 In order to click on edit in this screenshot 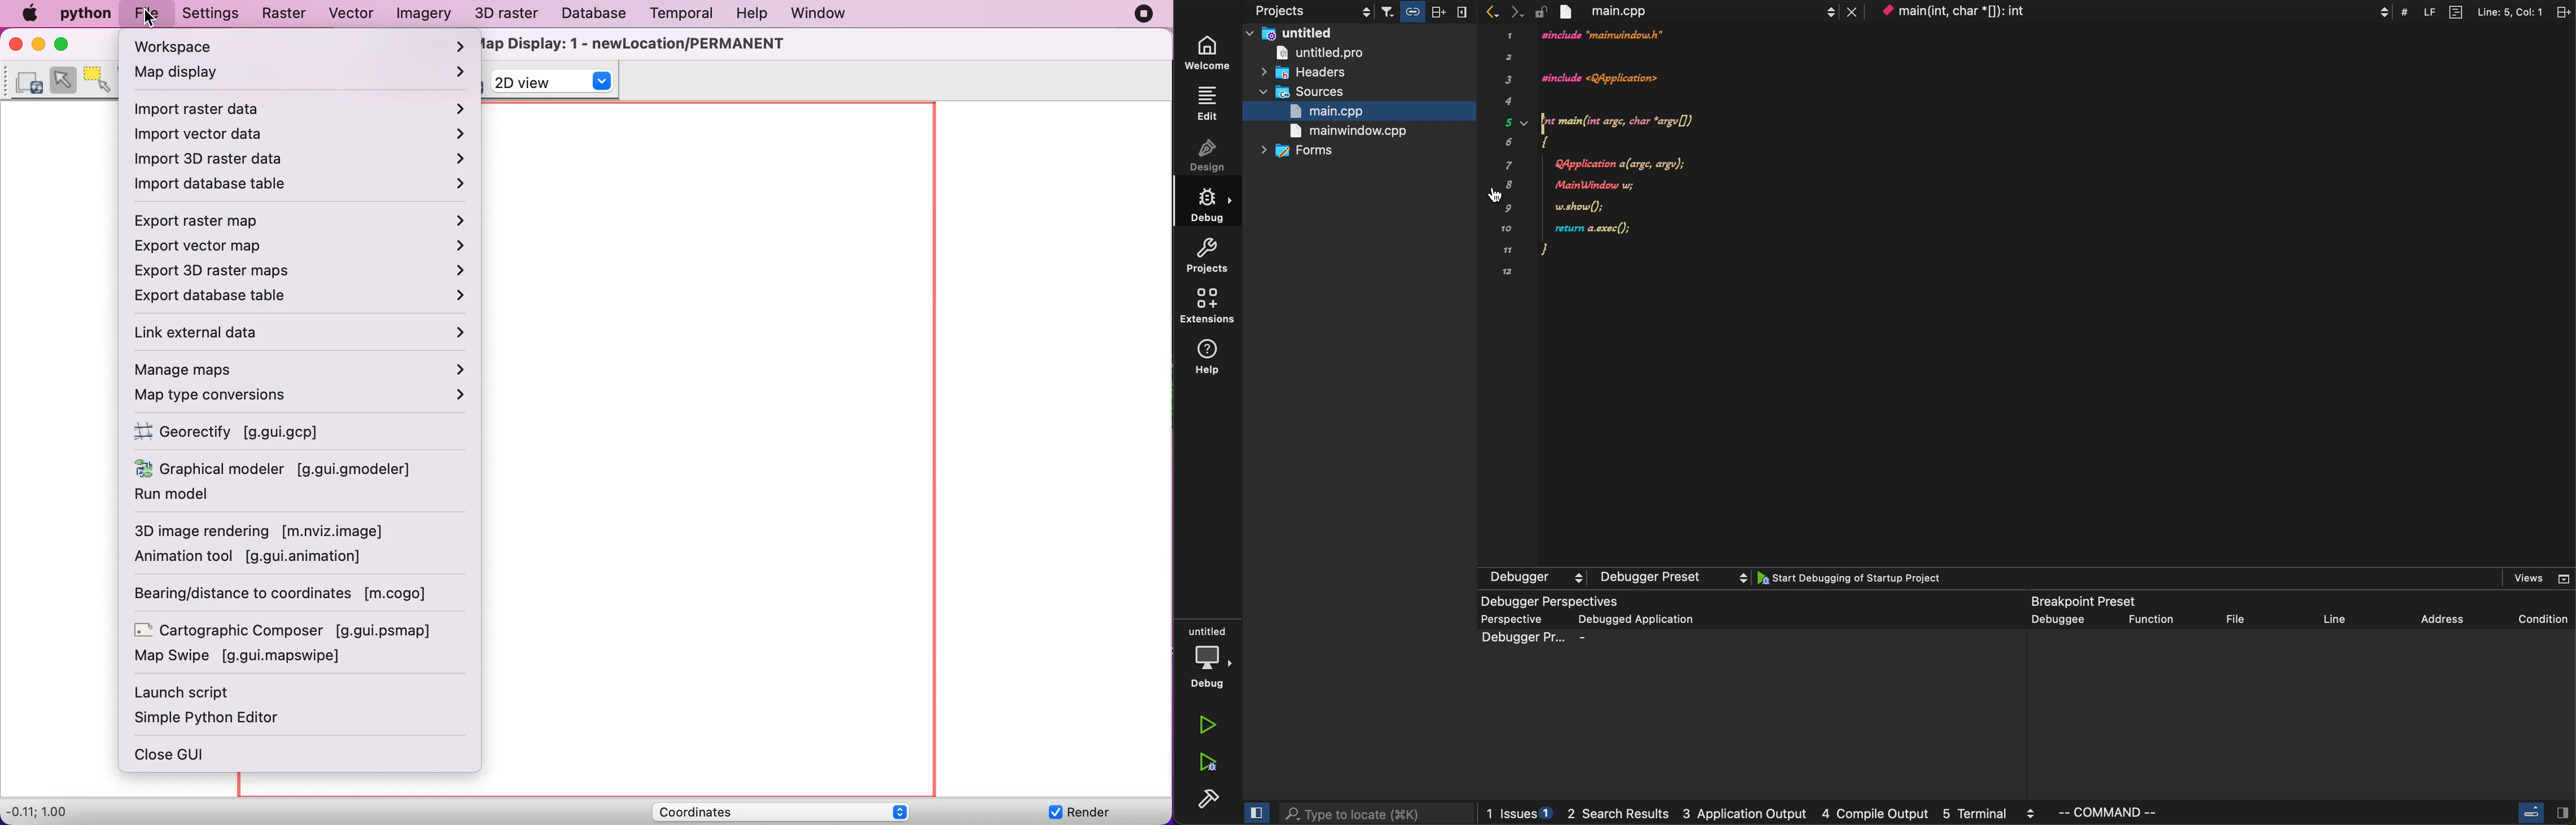, I will do `click(1208, 104)`.